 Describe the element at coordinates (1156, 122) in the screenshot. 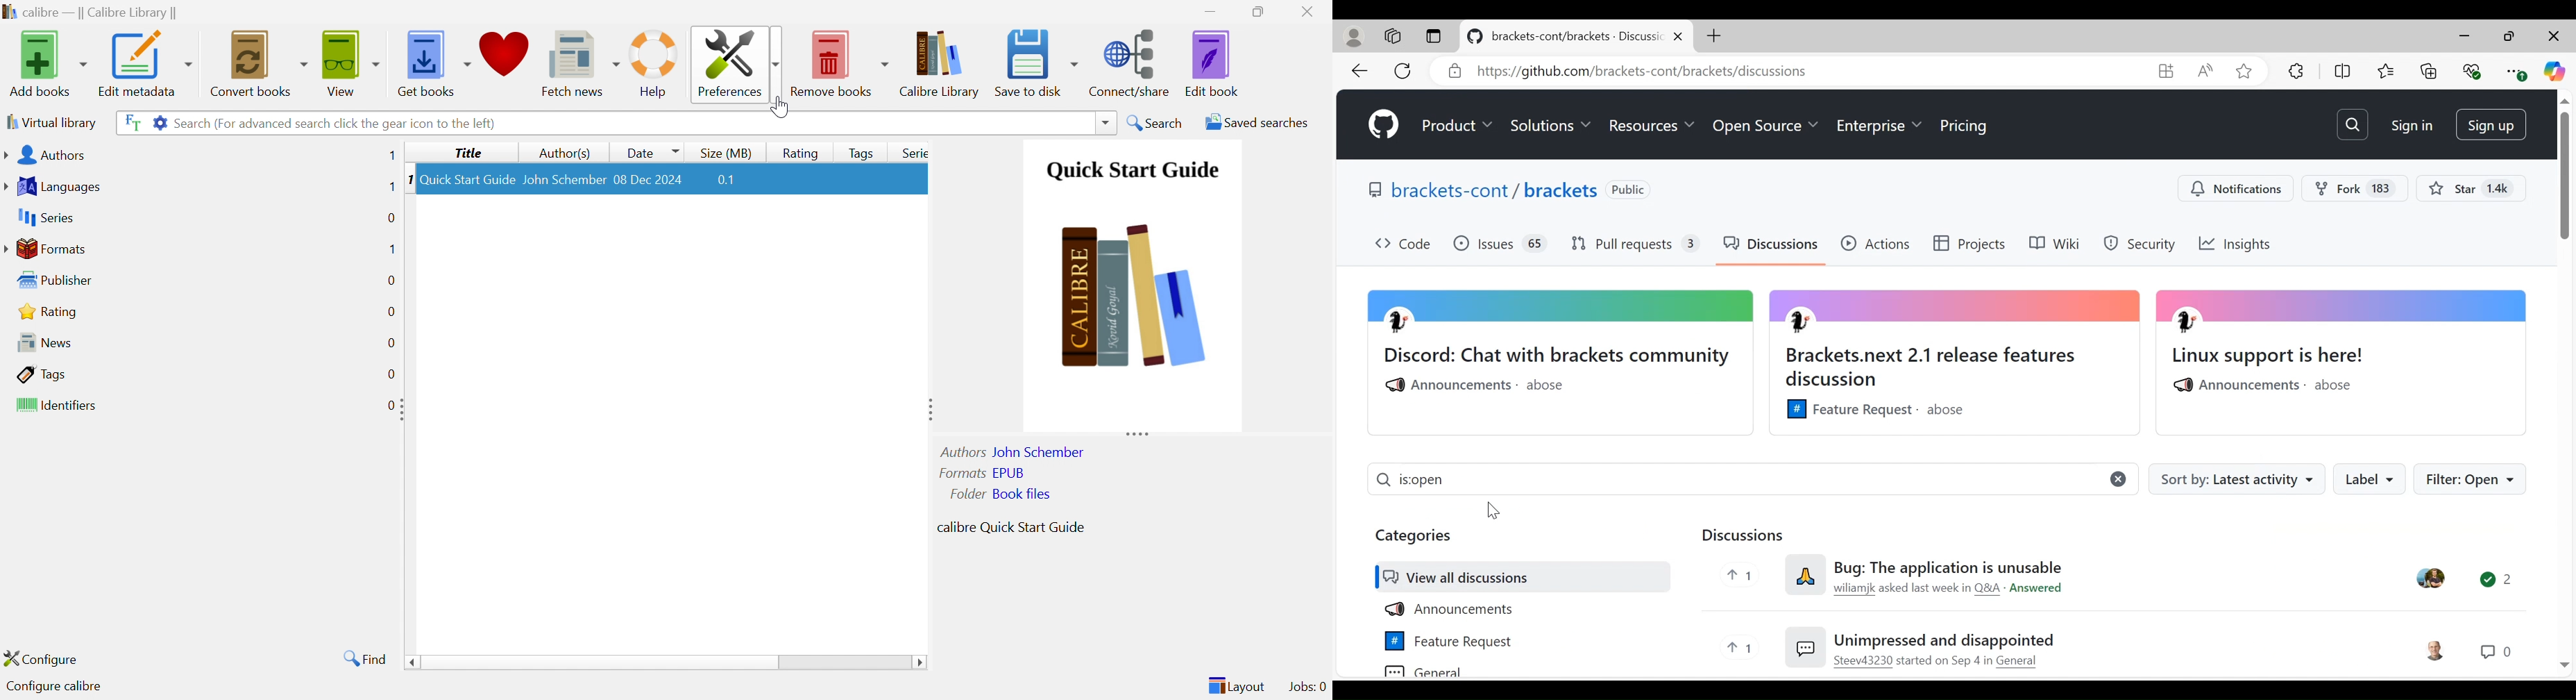

I see `Search` at that location.